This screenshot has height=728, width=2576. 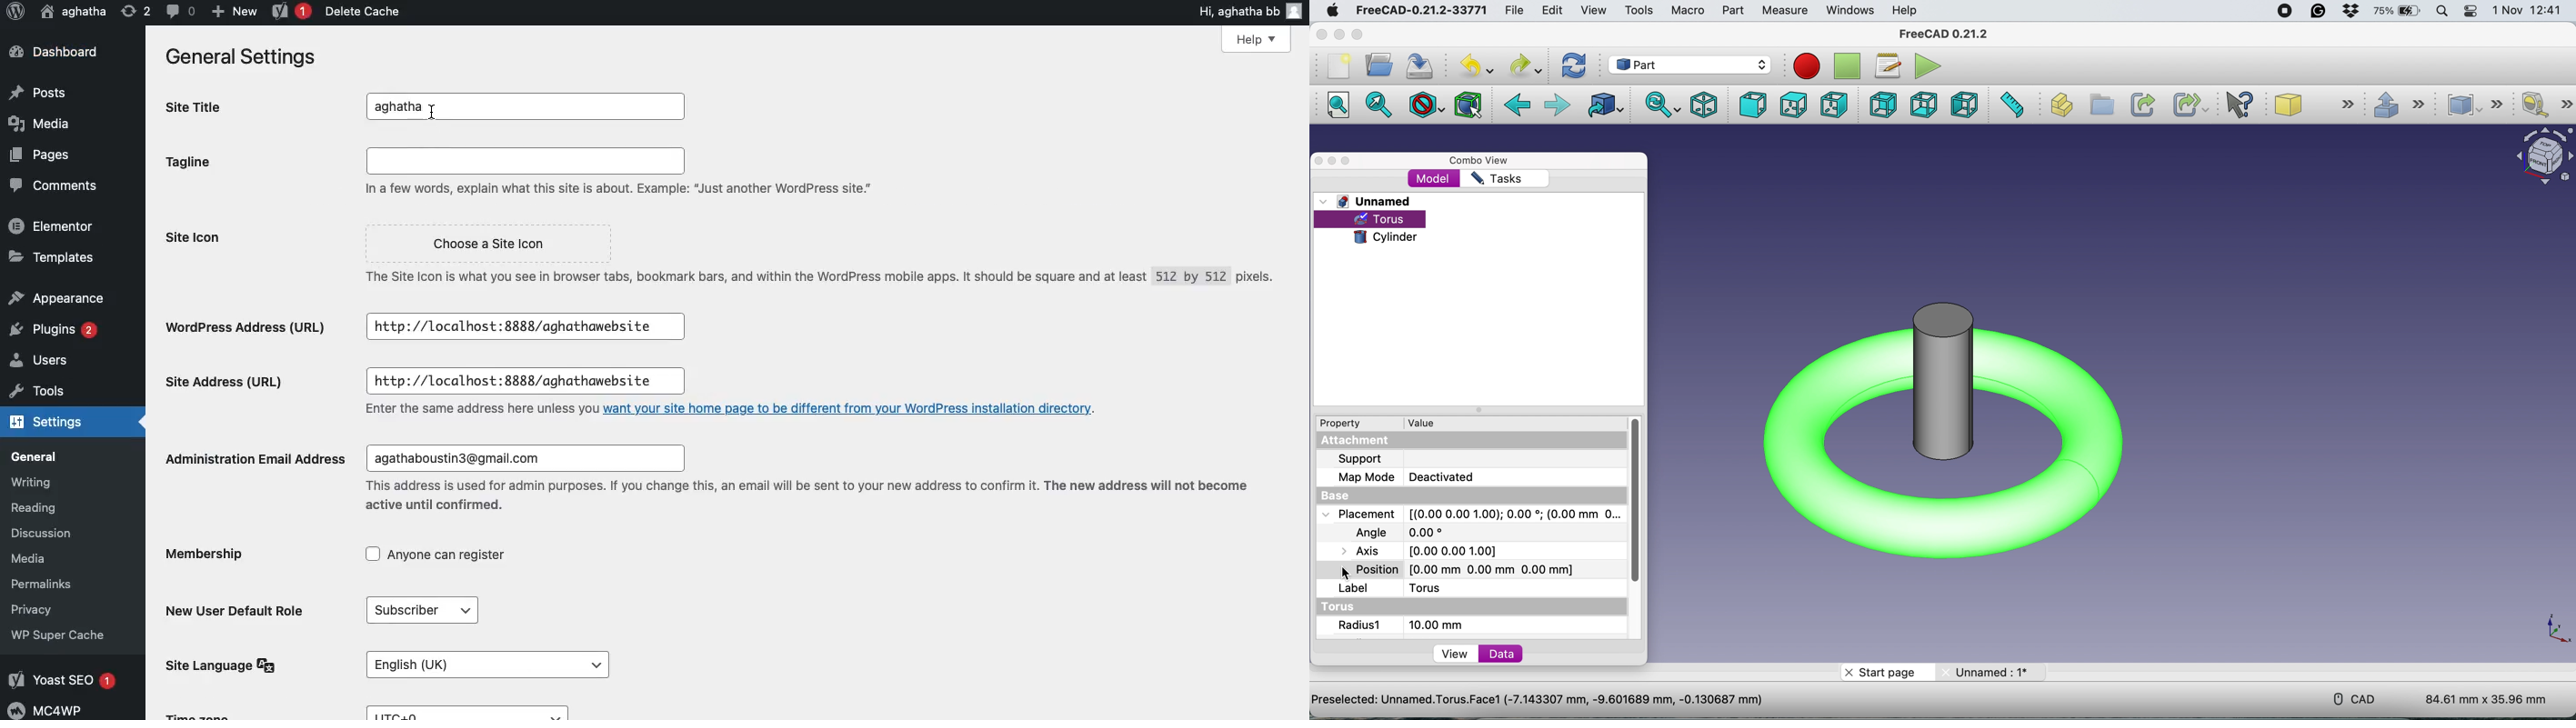 What do you see at coordinates (1421, 551) in the screenshot?
I see `axis` at bounding box center [1421, 551].